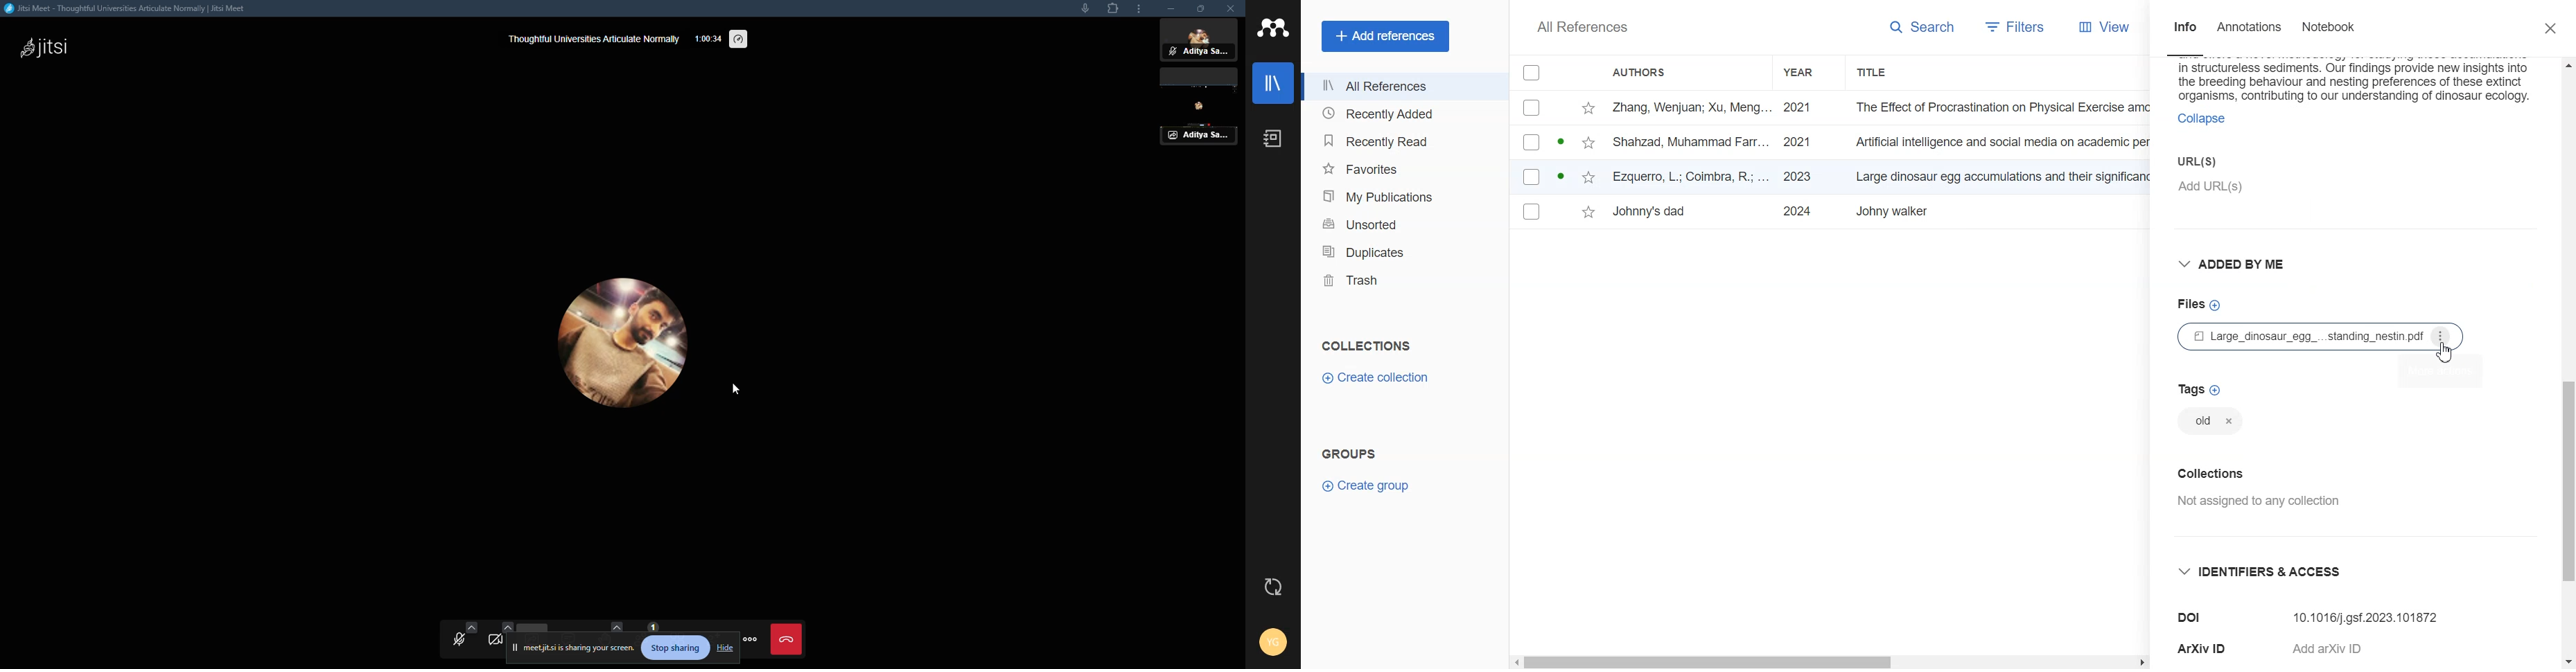 This screenshot has width=2576, height=672. I want to click on 10.1016j.gsf.2023.101872, so click(2367, 613).